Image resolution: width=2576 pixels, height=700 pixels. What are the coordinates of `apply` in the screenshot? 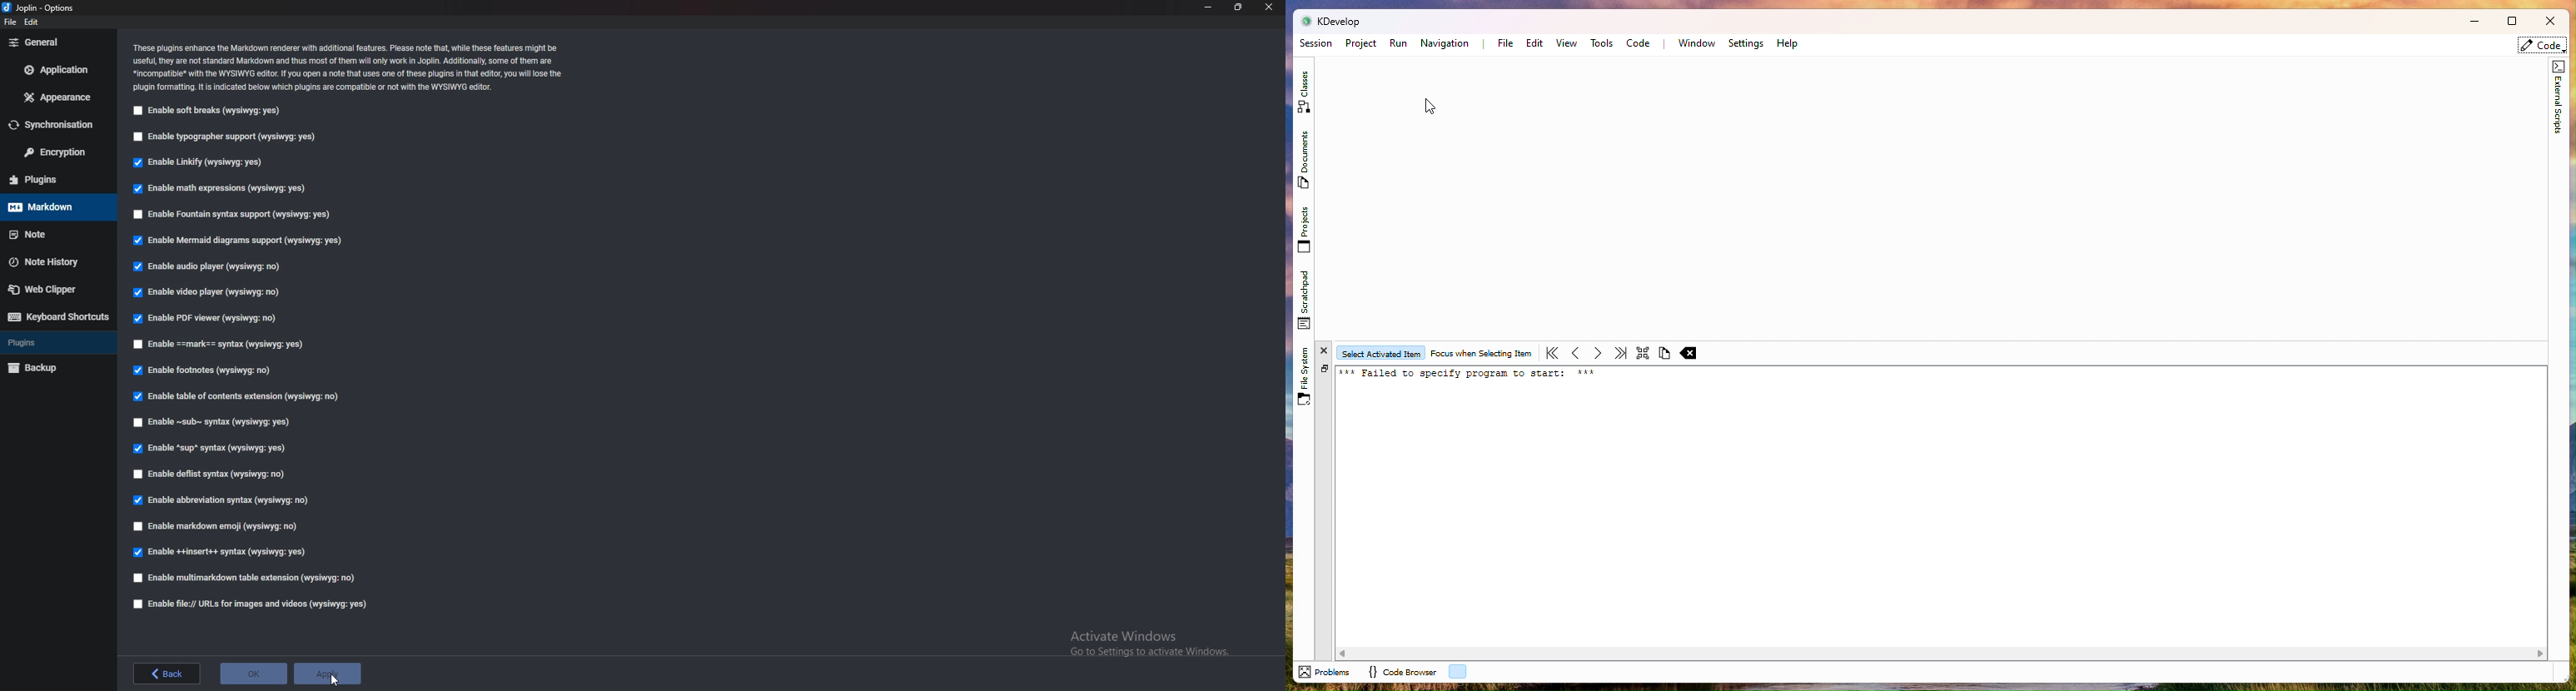 It's located at (325, 674).